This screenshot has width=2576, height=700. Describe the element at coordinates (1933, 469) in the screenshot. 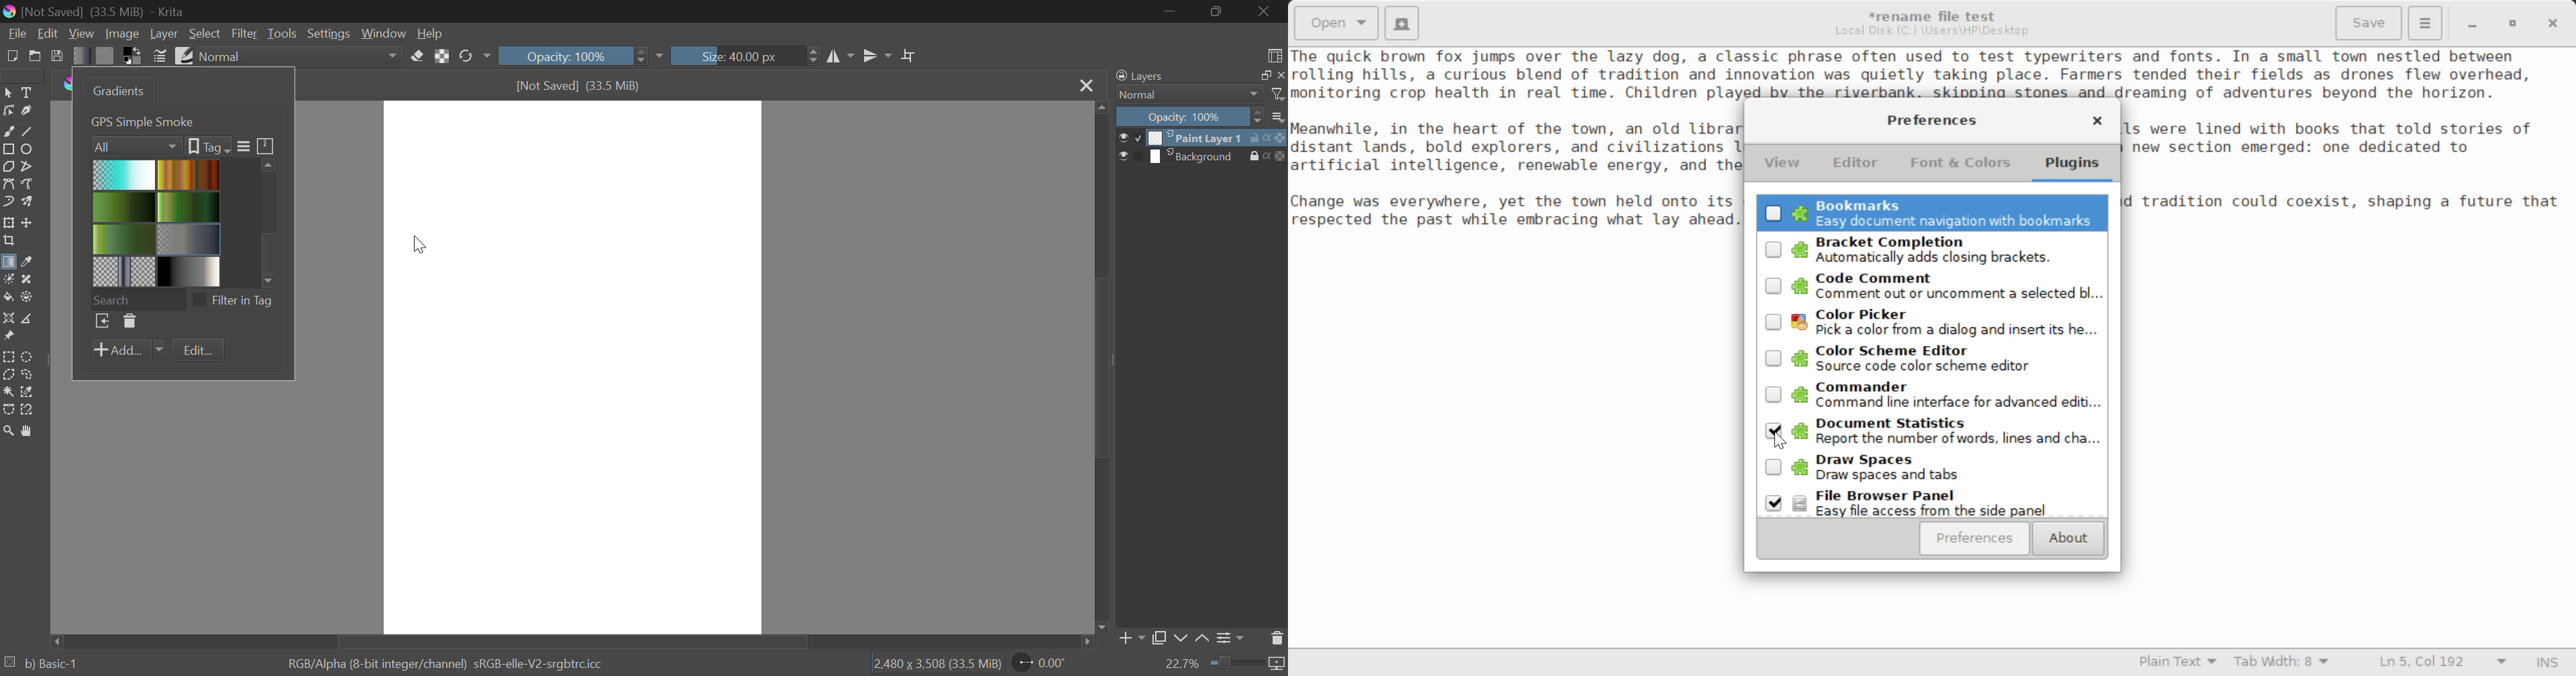

I see `Unselected Draw Spaces Plugin` at that location.